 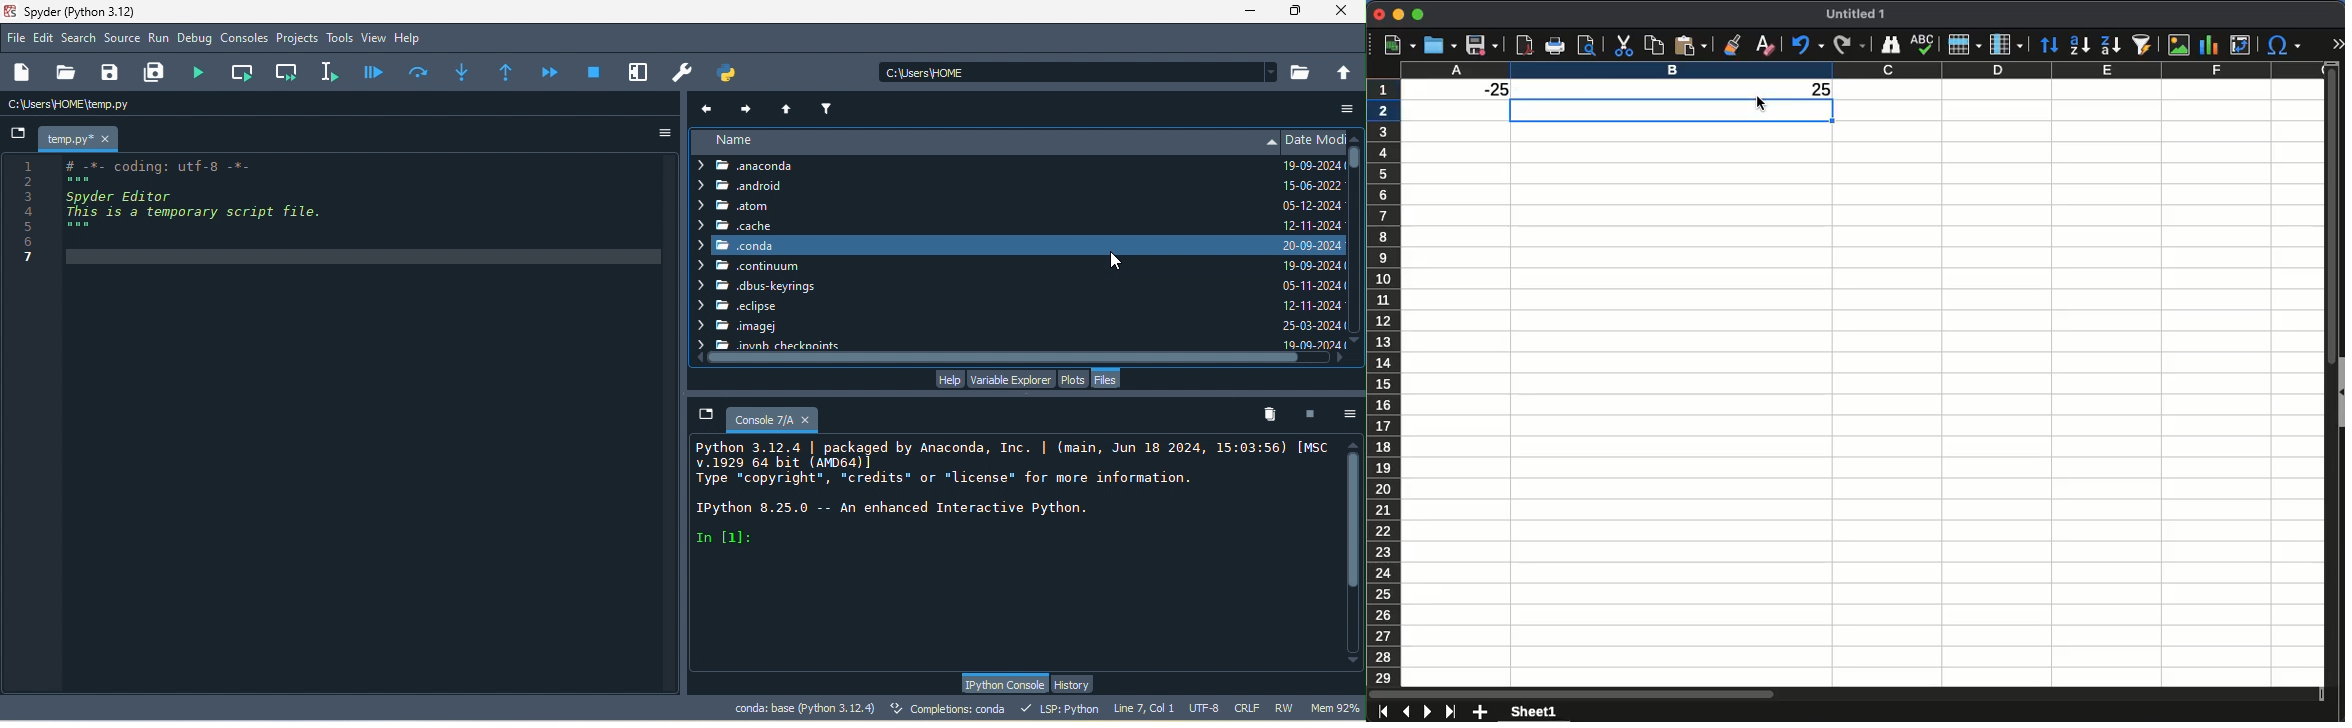 What do you see at coordinates (1552, 90) in the screenshot?
I see `=ABS(A1)` at bounding box center [1552, 90].